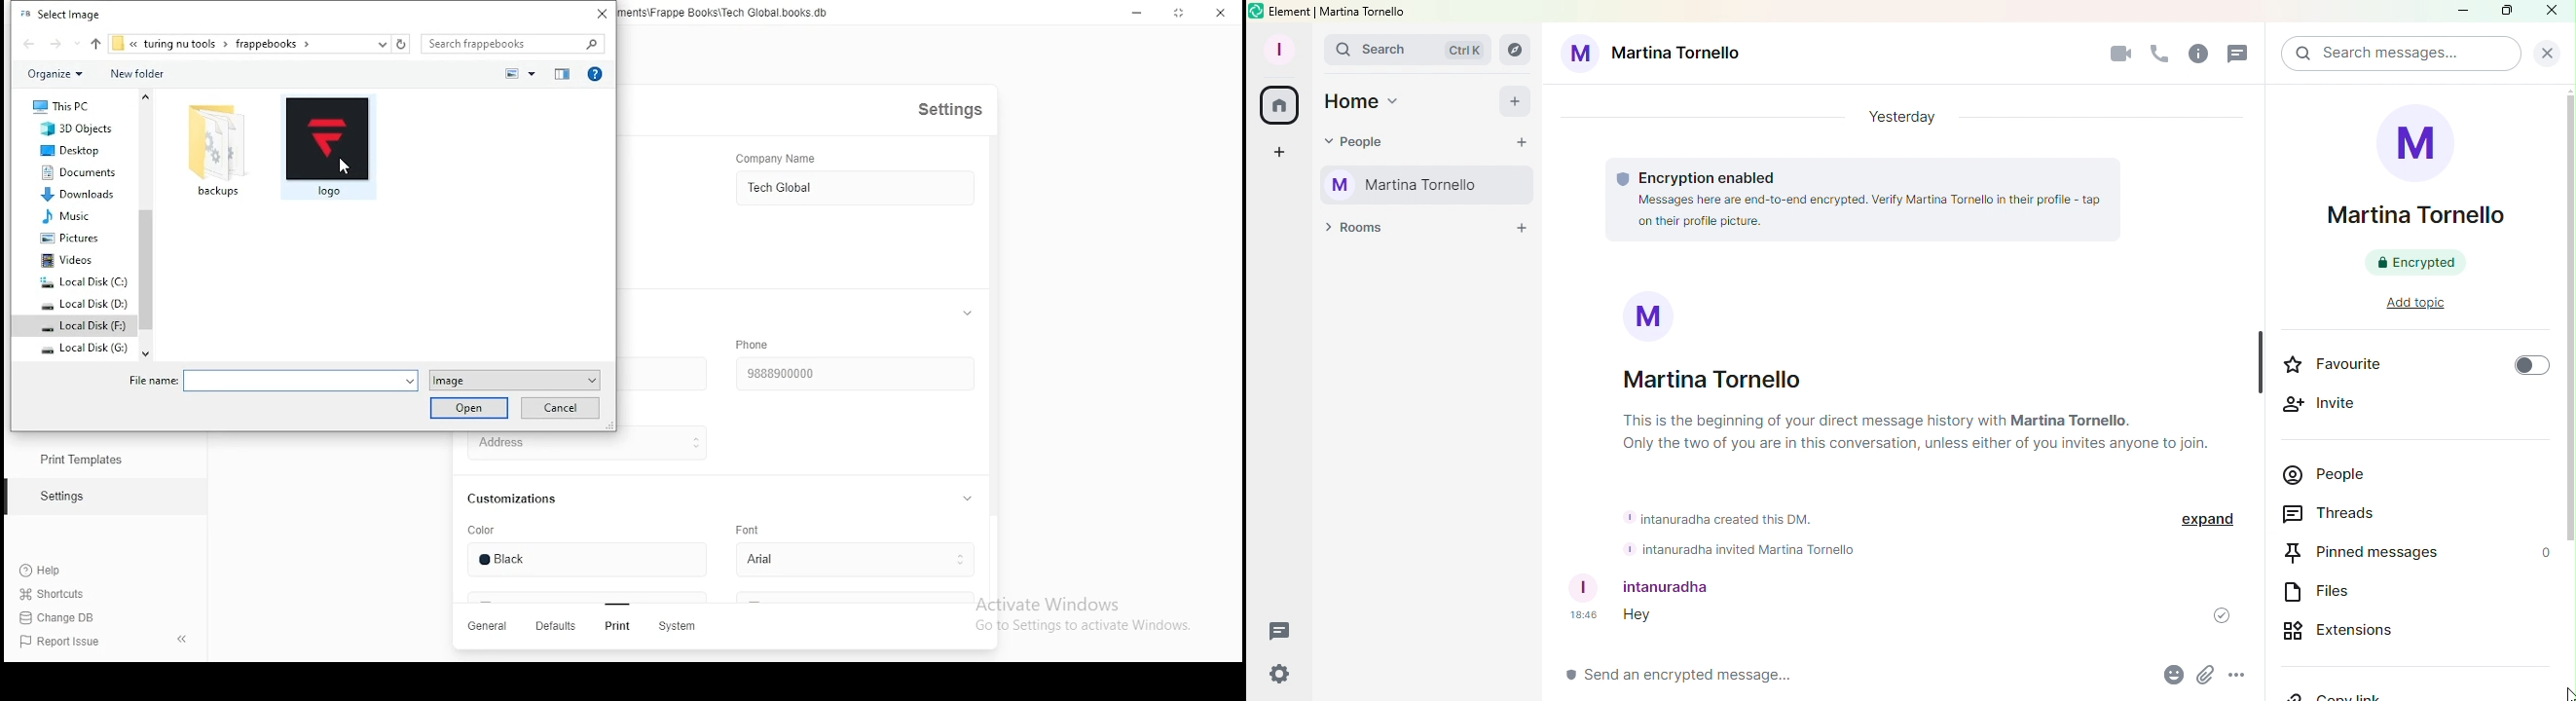  Describe the element at coordinates (1910, 116) in the screenshot. I see `Yesterday` at that location.